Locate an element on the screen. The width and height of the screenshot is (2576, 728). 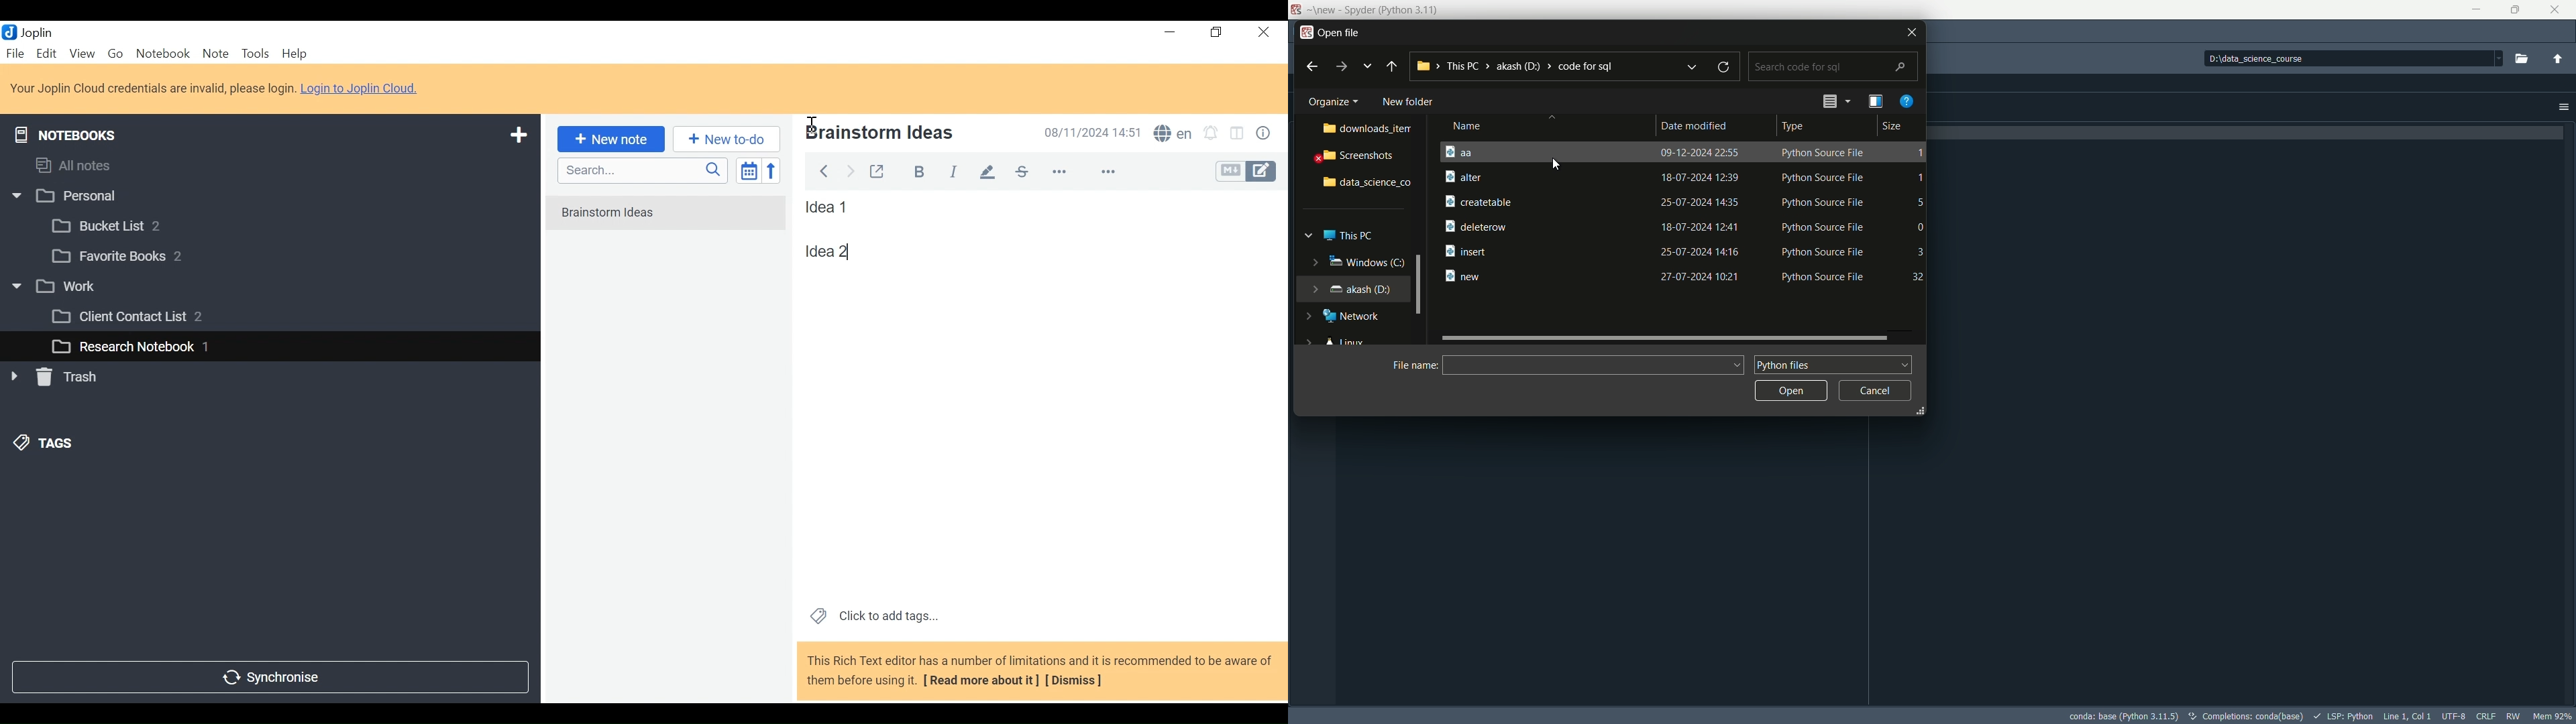
Login to Joplin Cloud is located at coordinates (364, 89).